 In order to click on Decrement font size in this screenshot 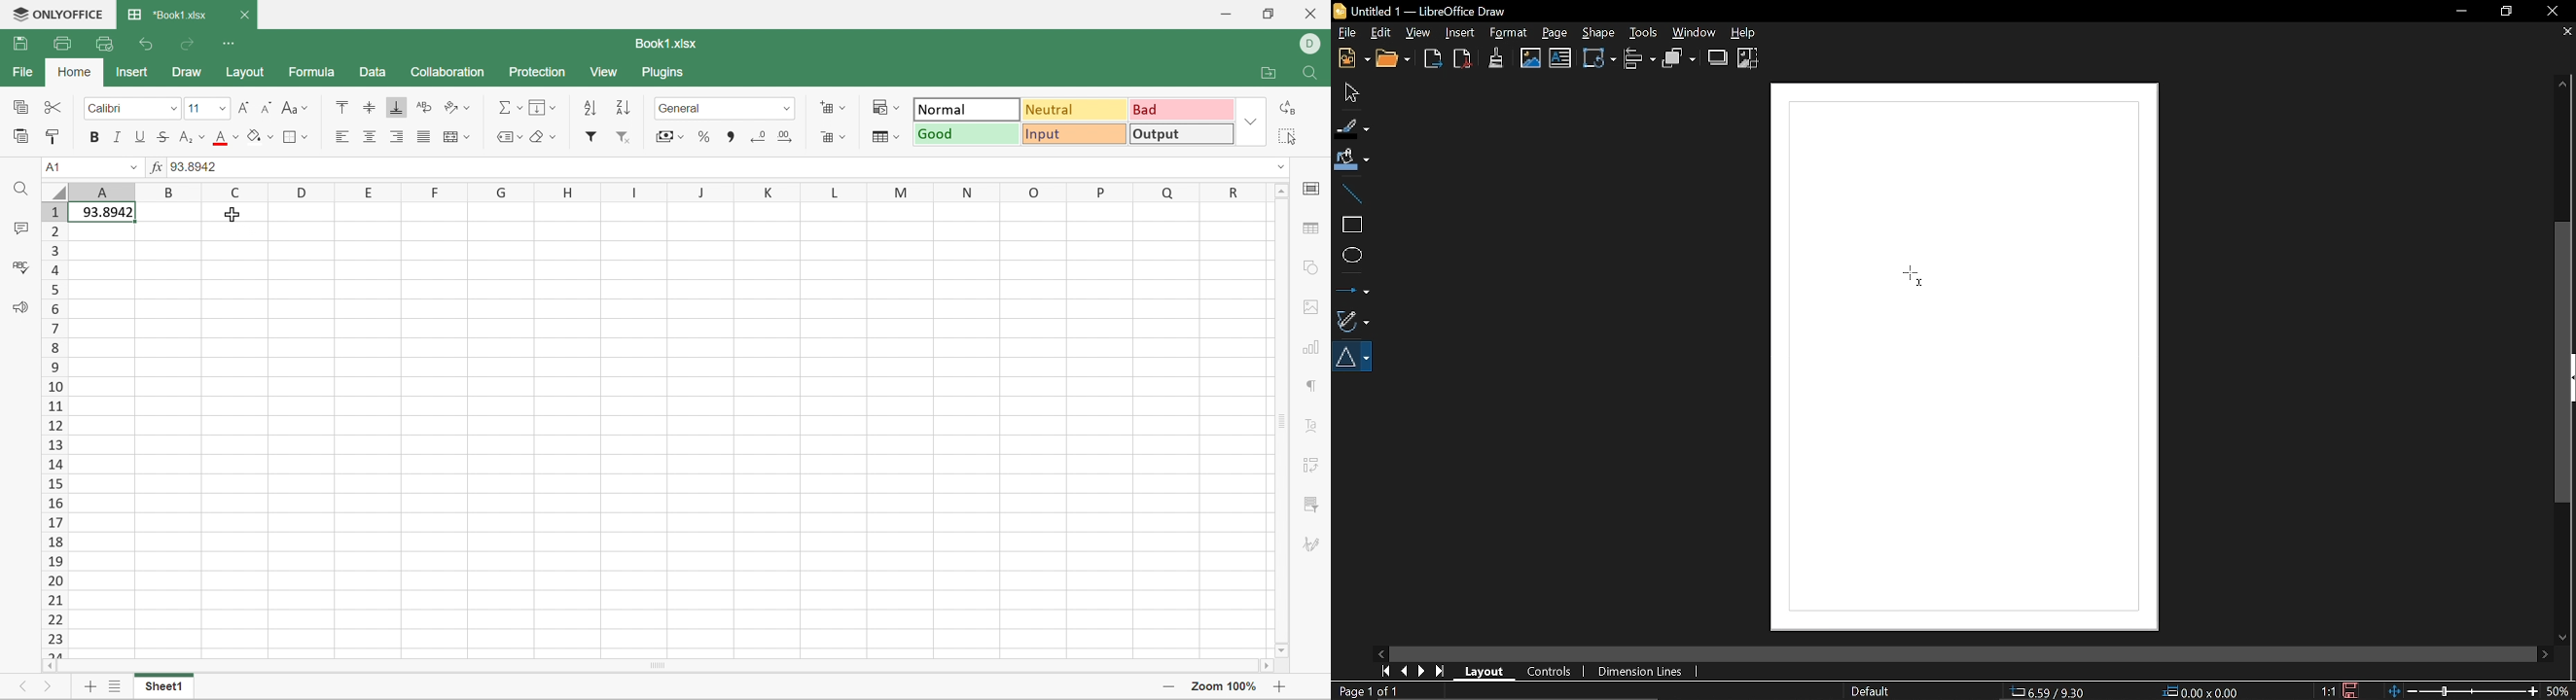, I will do `click(266, 106)`.